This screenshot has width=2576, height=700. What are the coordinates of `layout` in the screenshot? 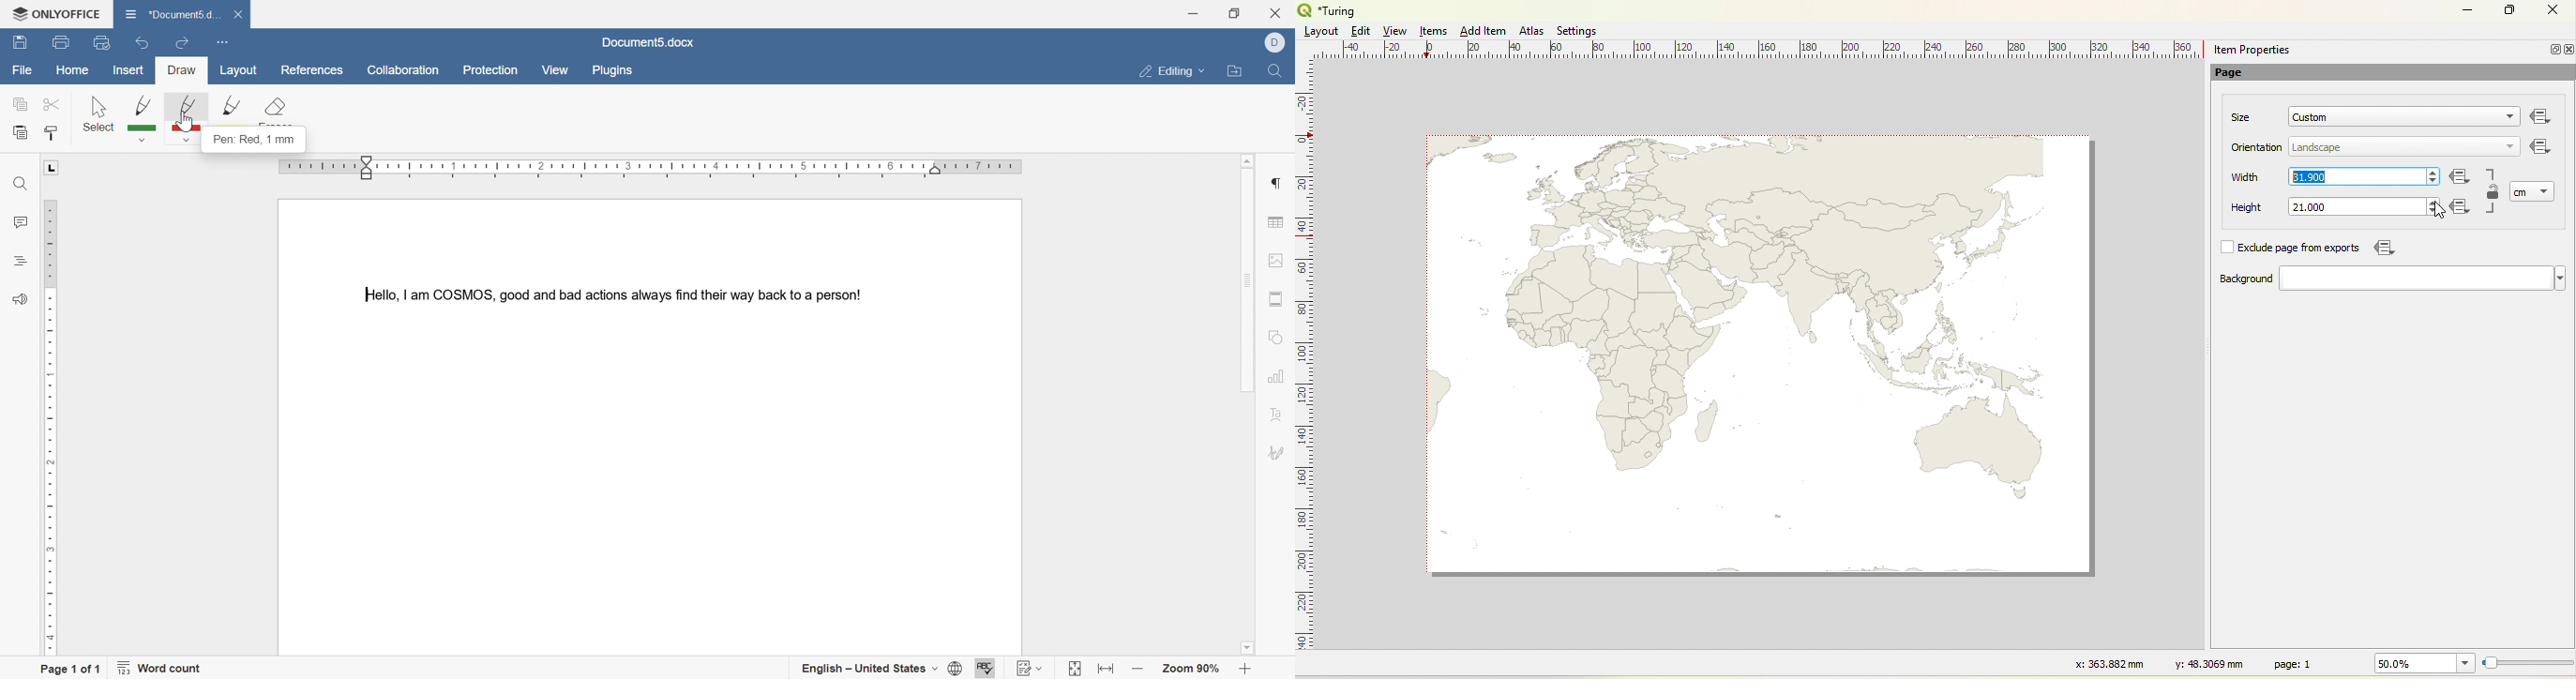 It's located at (242, 71).